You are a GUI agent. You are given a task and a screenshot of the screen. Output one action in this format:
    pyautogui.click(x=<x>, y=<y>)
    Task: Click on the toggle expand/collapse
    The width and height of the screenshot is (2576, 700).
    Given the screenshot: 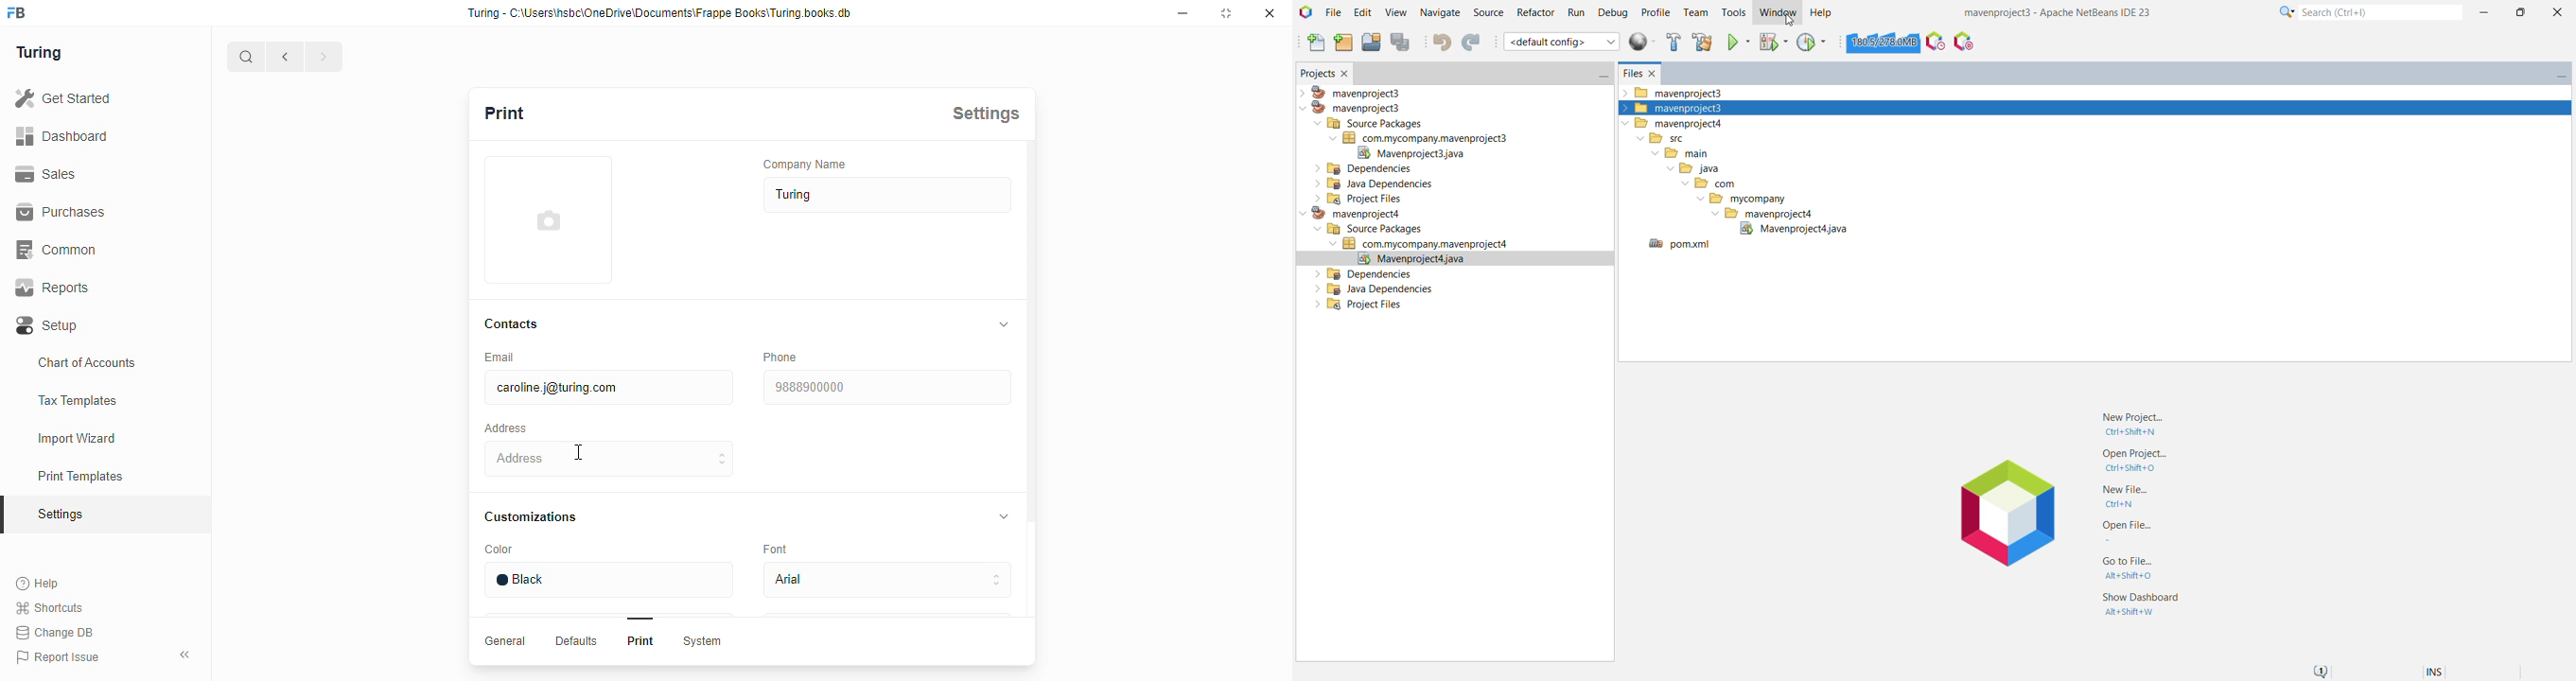 What is the action you would take?
    pyautogui.click(x=1005, y=515)
    